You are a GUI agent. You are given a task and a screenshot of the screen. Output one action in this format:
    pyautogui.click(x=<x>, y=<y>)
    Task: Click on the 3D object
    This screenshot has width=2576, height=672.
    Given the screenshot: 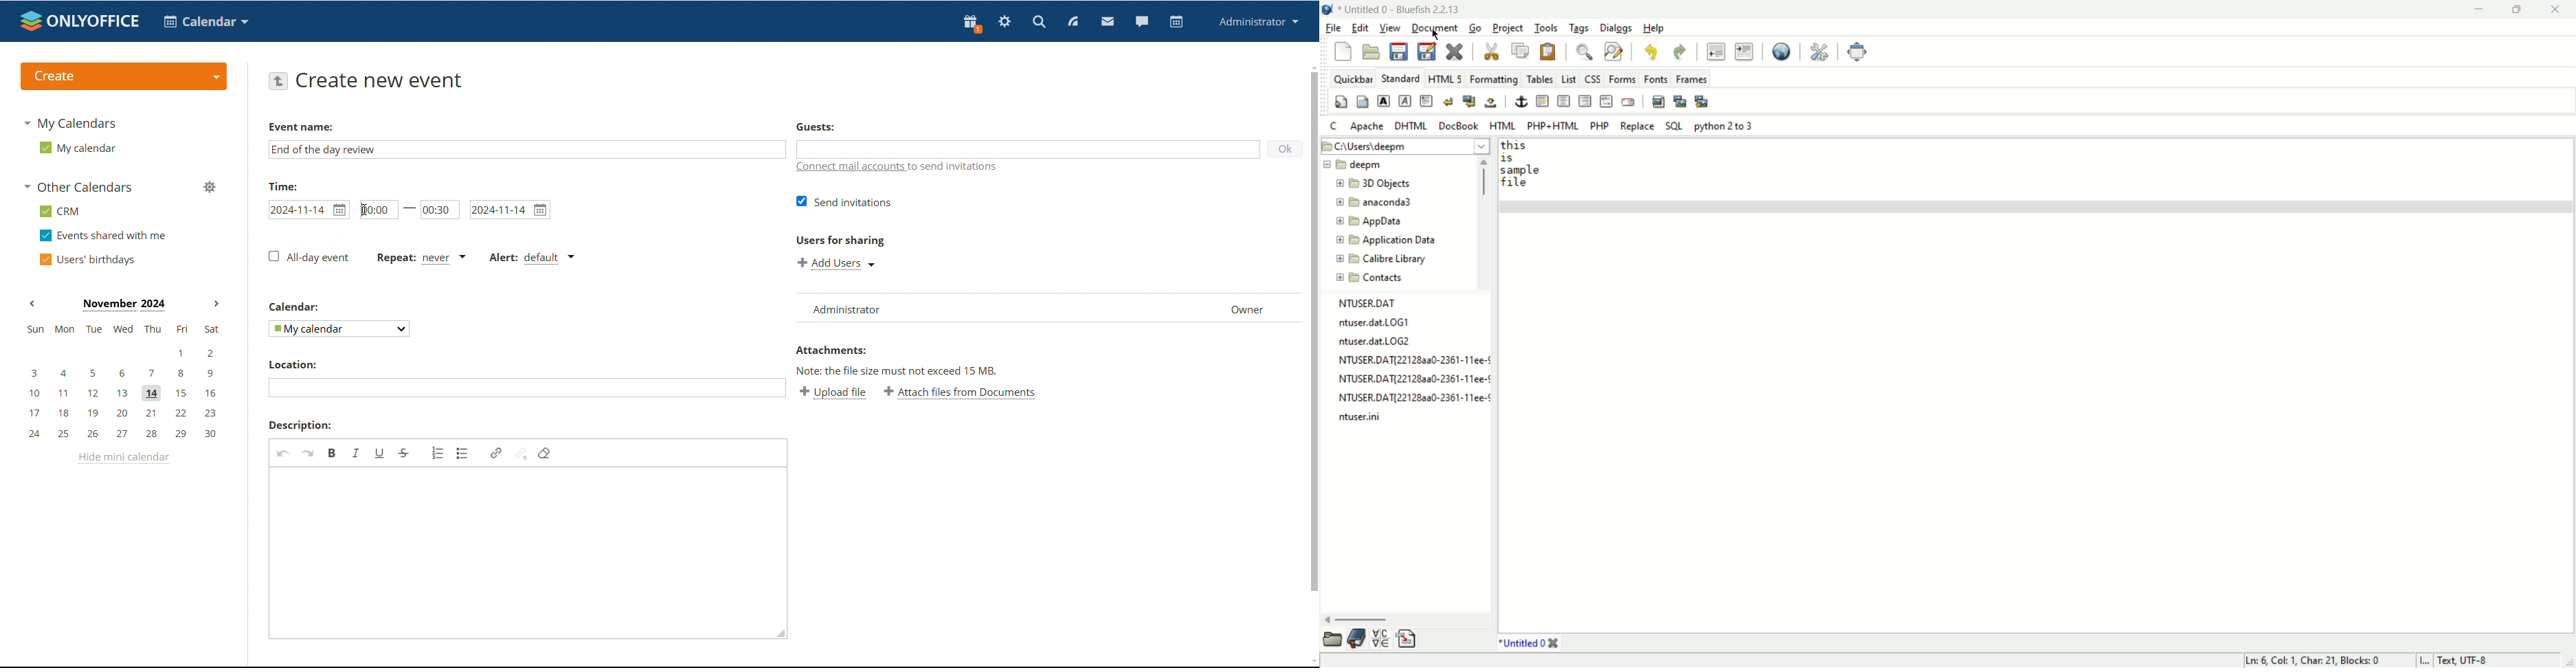 What is the action you would take?
    pyautogui.click(x=1376, y=183)
    